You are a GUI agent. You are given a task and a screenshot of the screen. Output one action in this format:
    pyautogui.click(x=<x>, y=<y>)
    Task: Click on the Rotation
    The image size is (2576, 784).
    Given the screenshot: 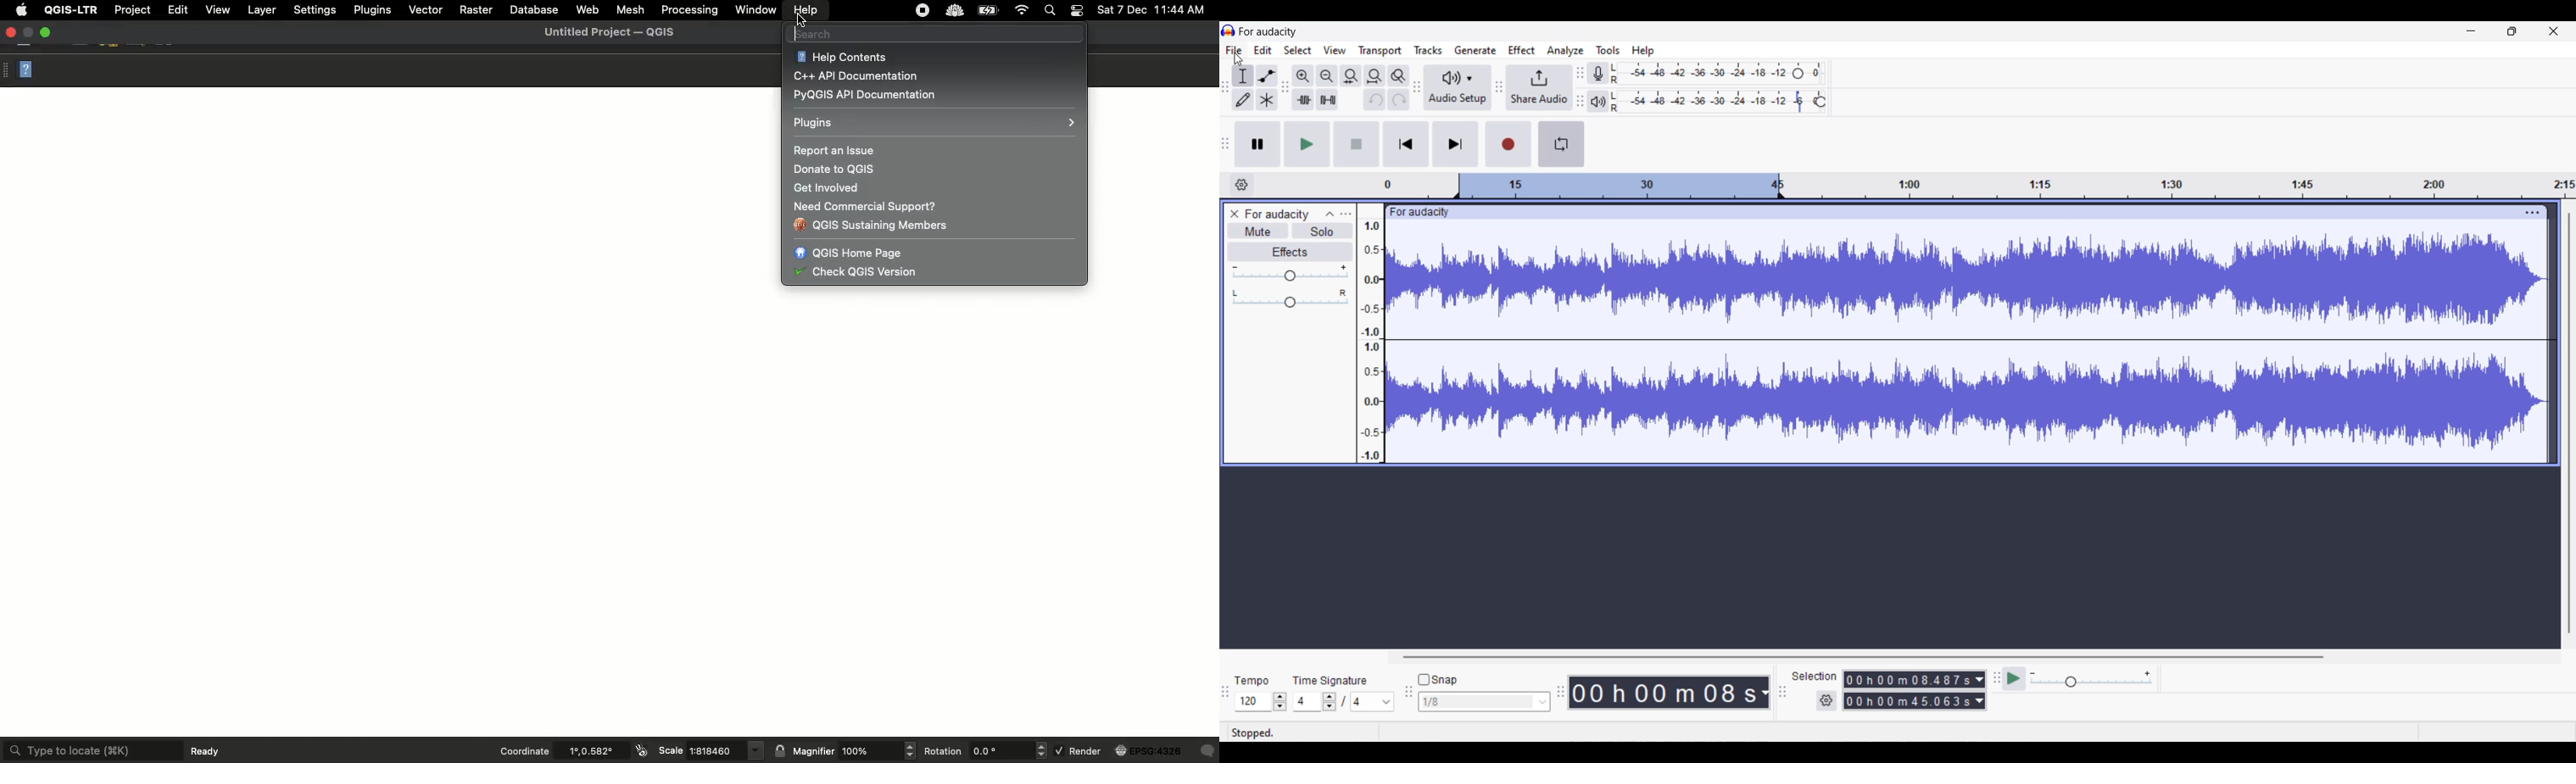 What is the action you would take?
    pyautogui.click(x=984, y=753)
    